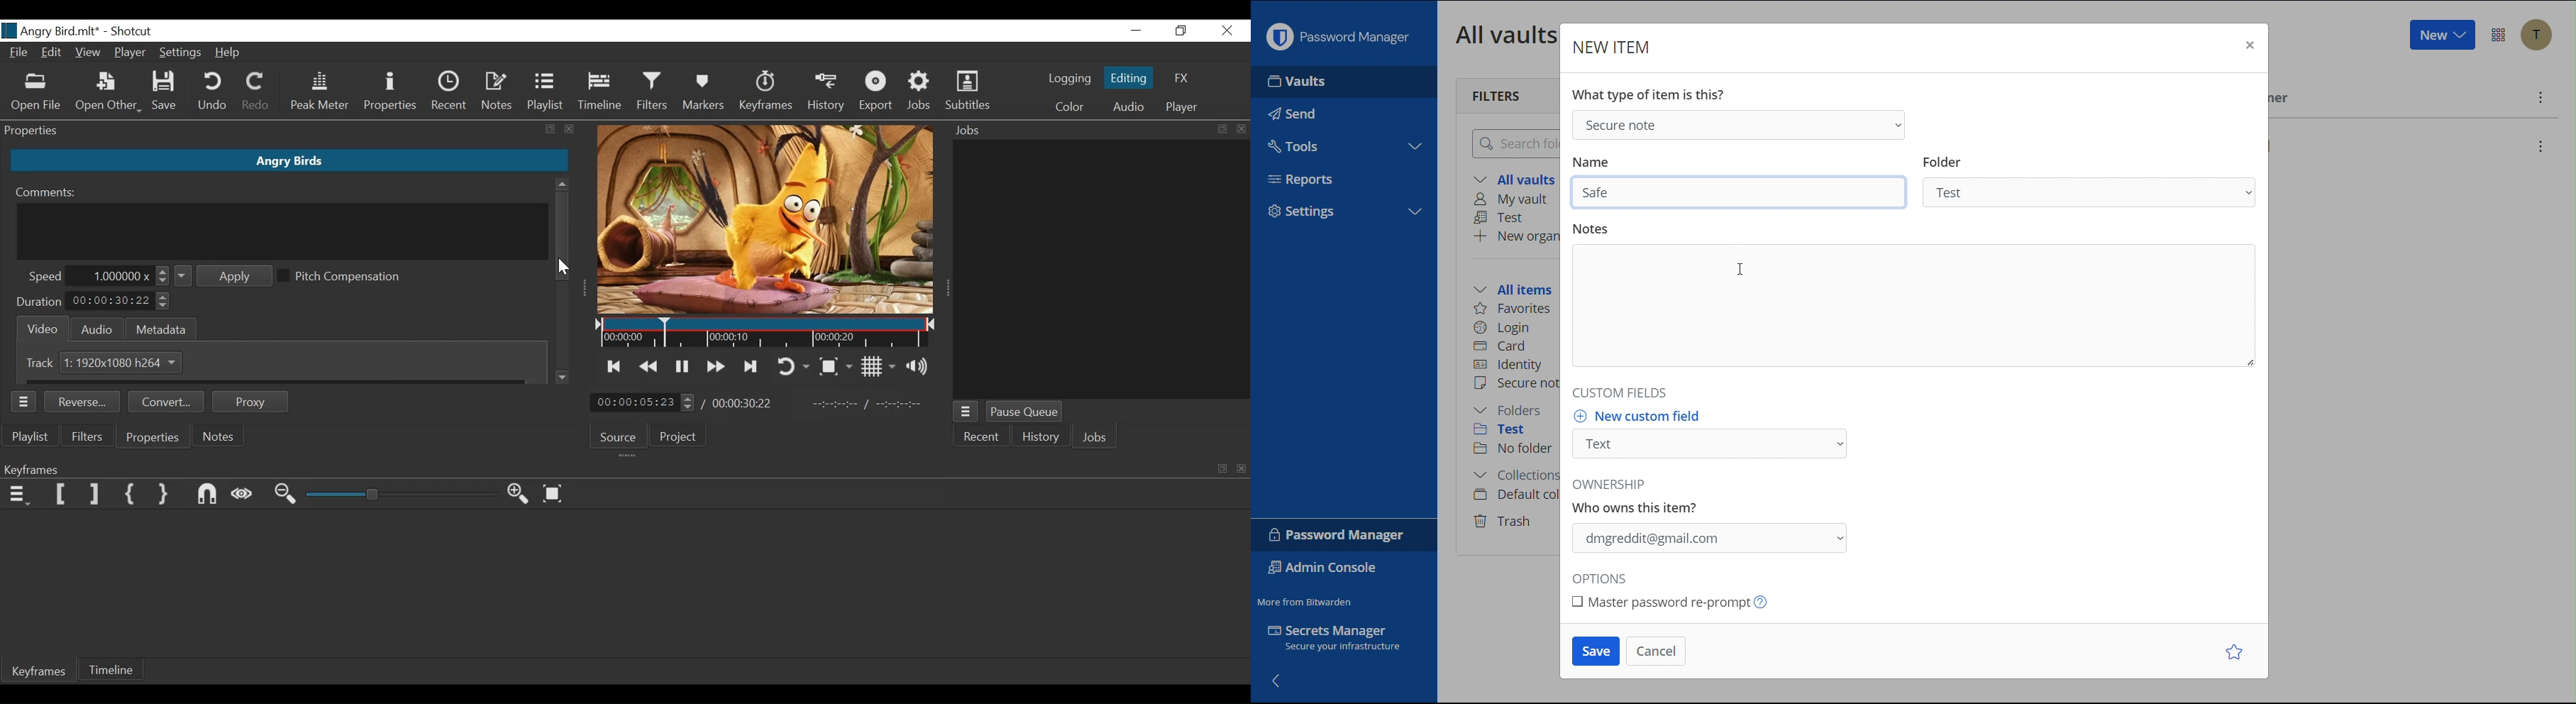  Describe the element at coordinates (165, 91) in the screenshot. I see `Save` at that location.